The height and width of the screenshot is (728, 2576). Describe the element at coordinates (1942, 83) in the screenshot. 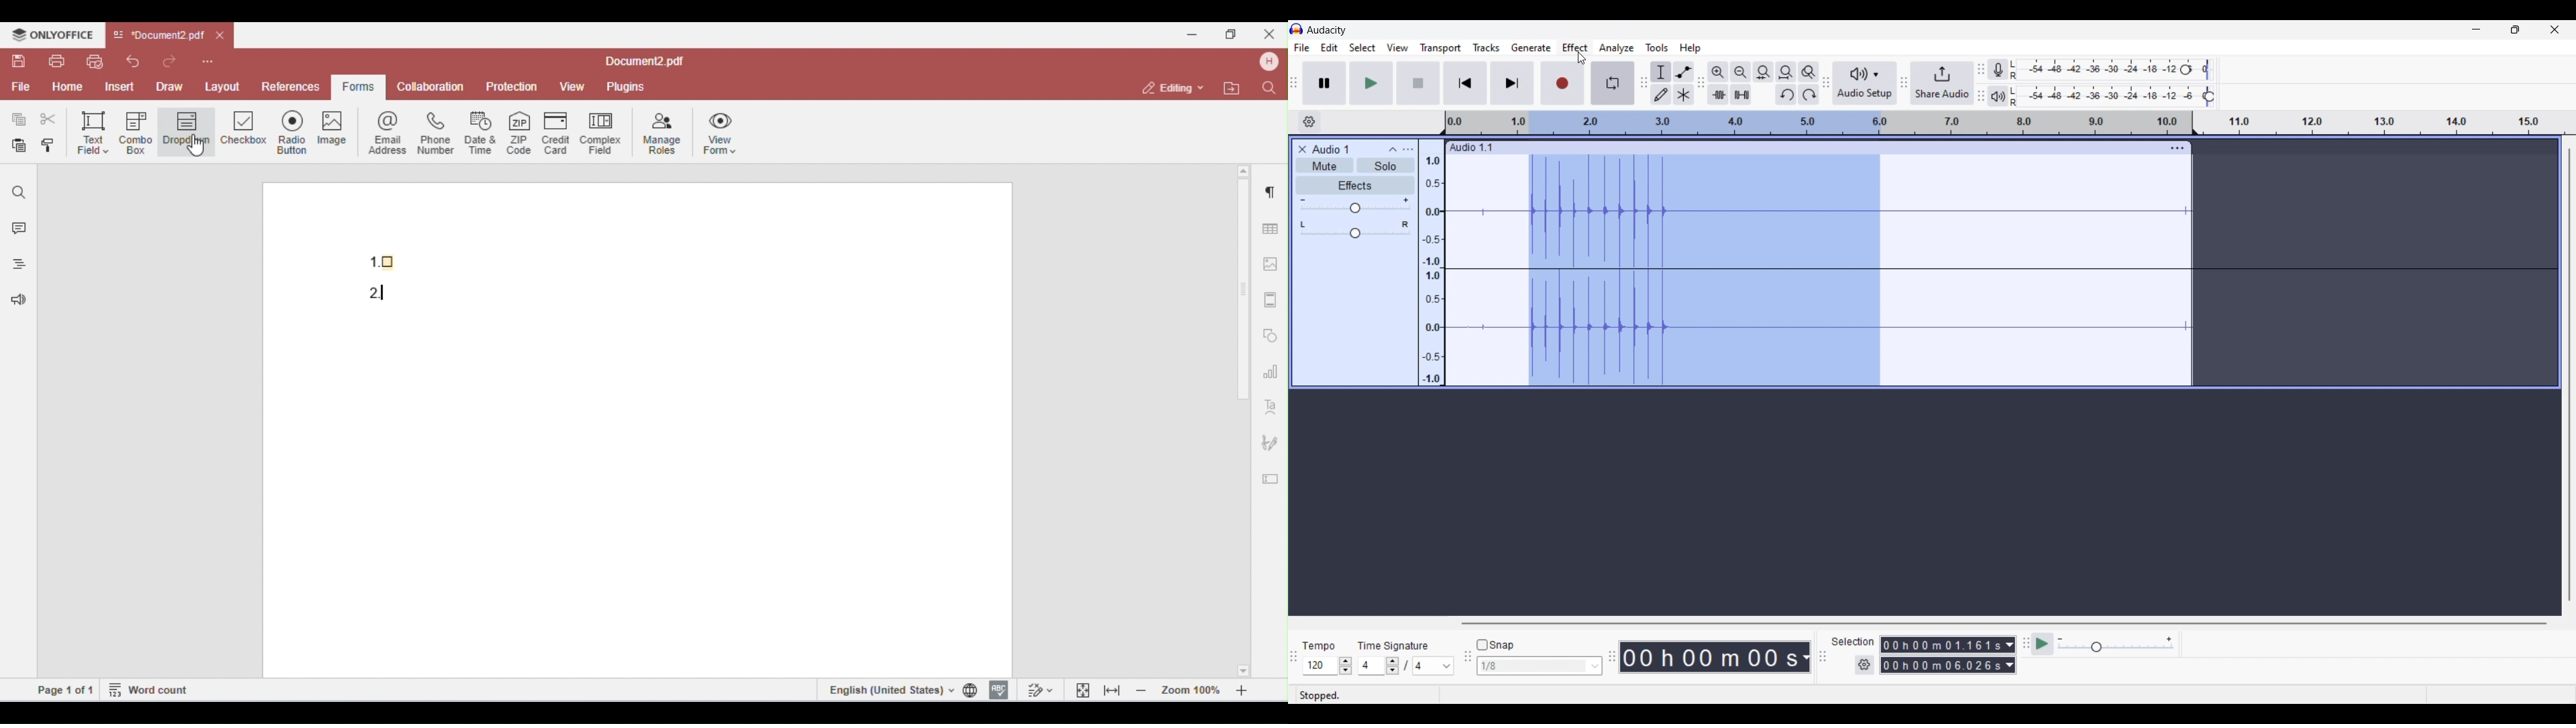

I see `Share audio` at that location.